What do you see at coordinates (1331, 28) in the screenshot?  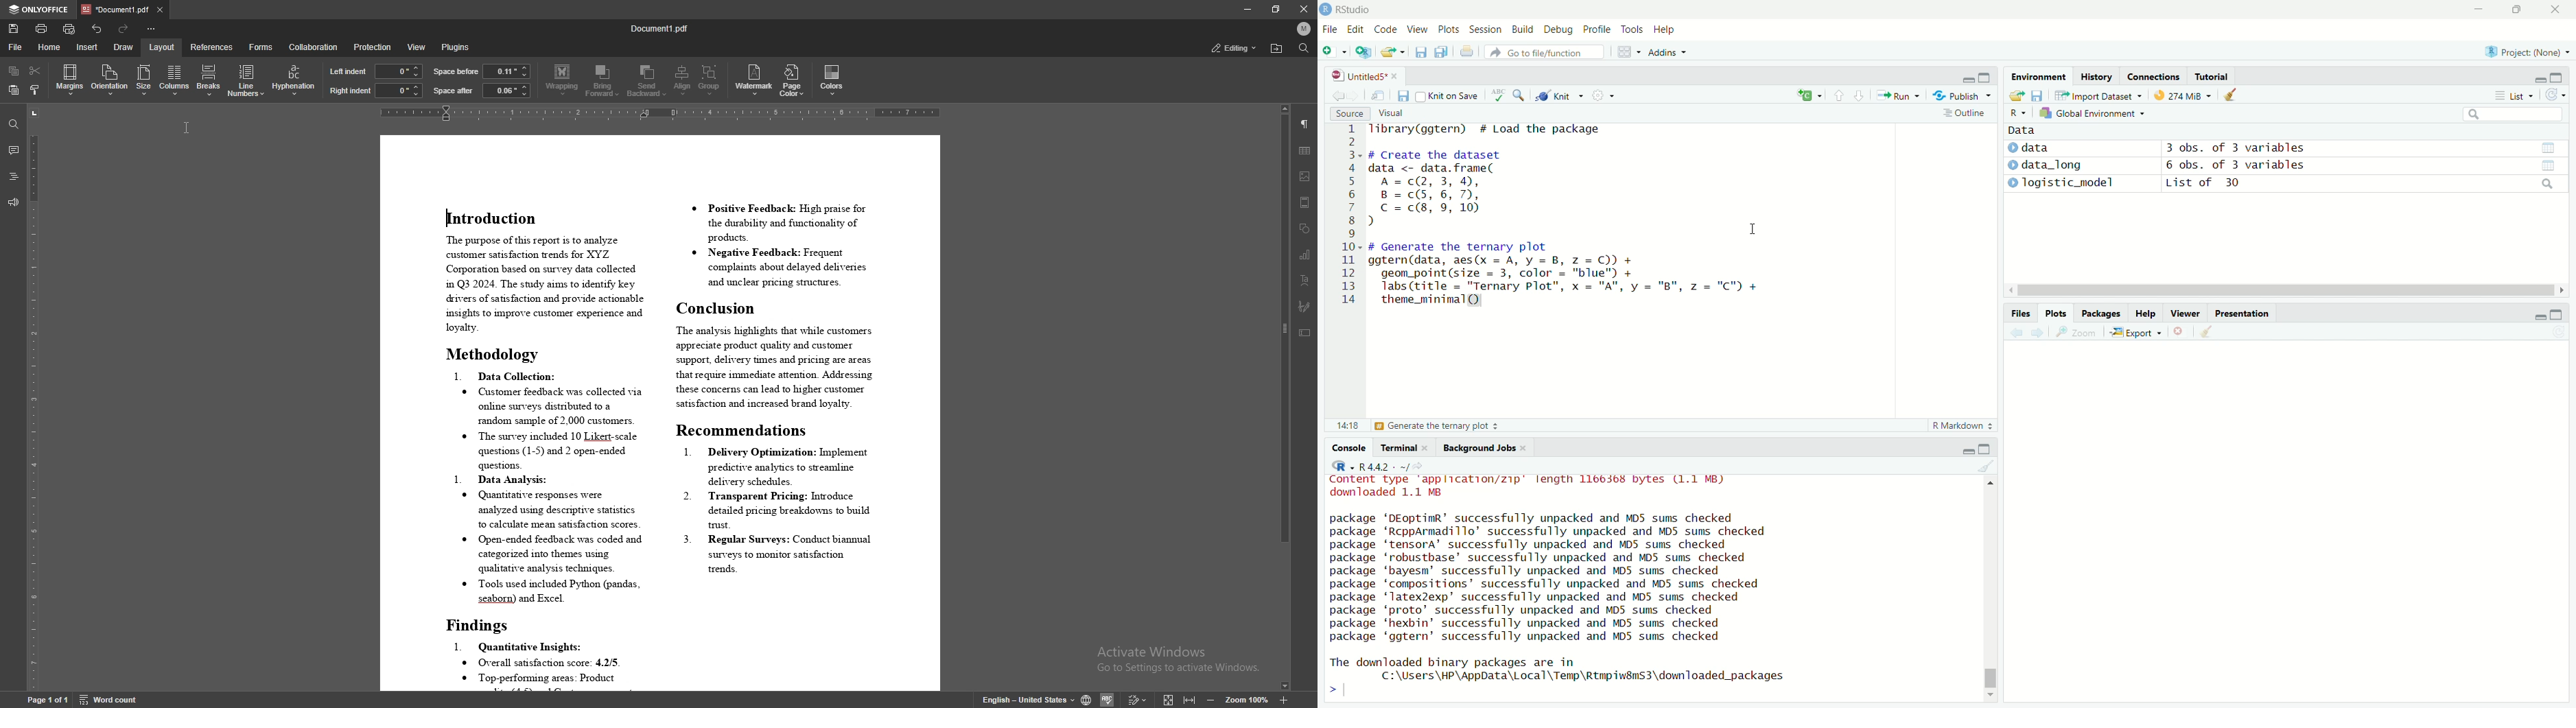 I see `File` at bounding box center [1331, 28].